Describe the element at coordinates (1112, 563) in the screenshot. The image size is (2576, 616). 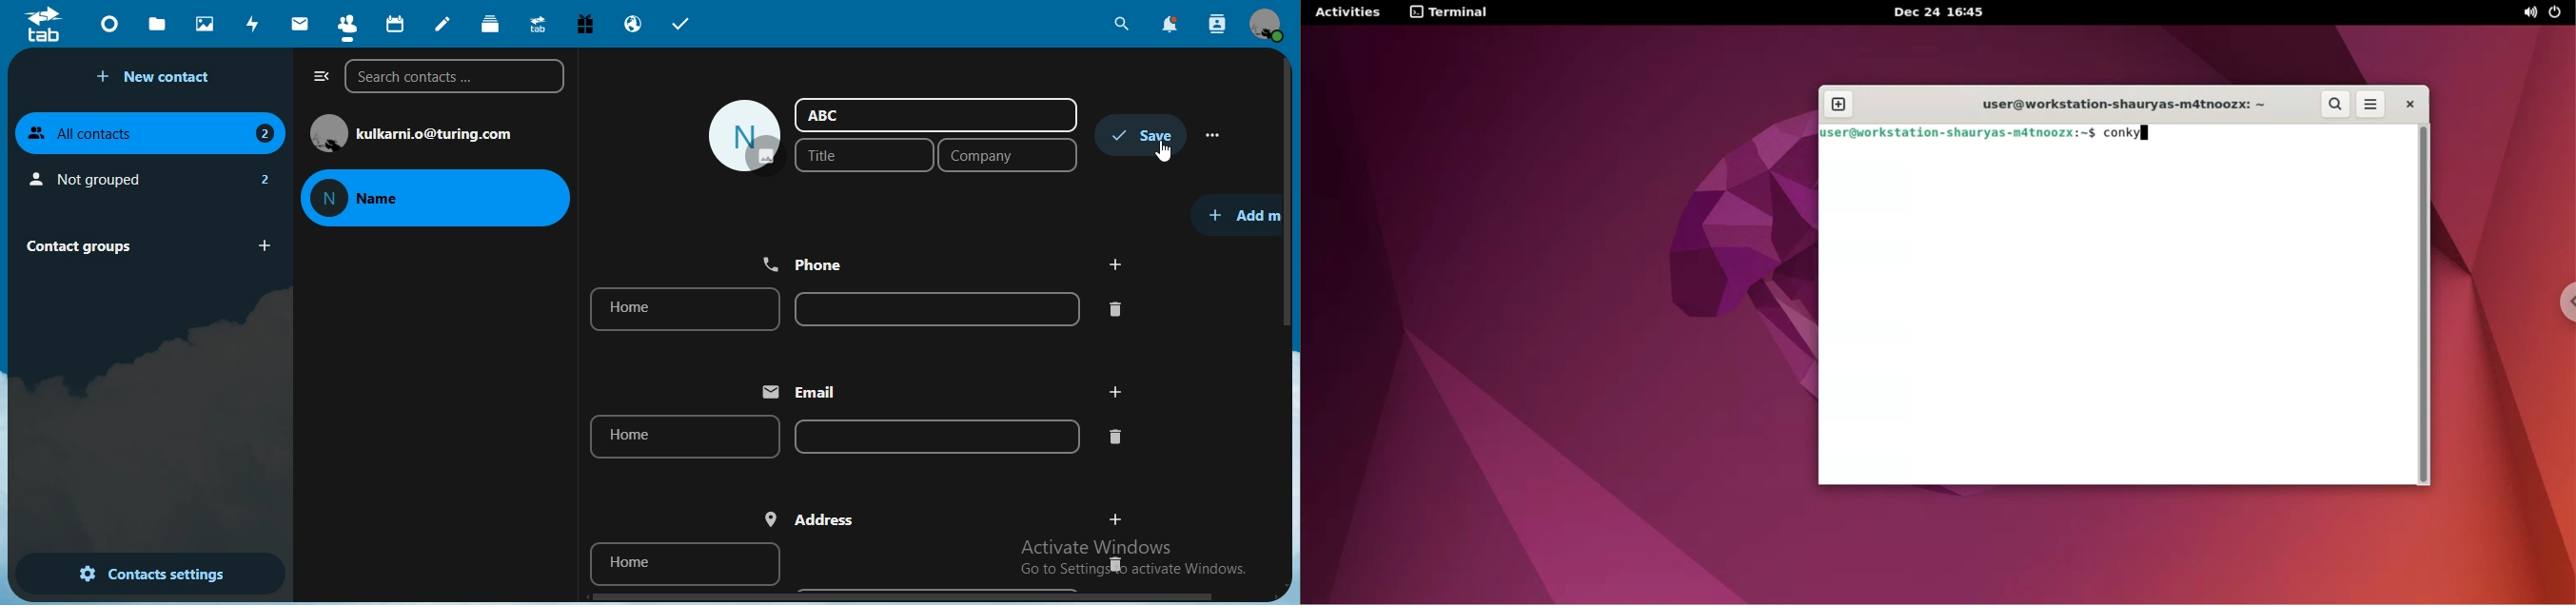
I see `delete` at that location.